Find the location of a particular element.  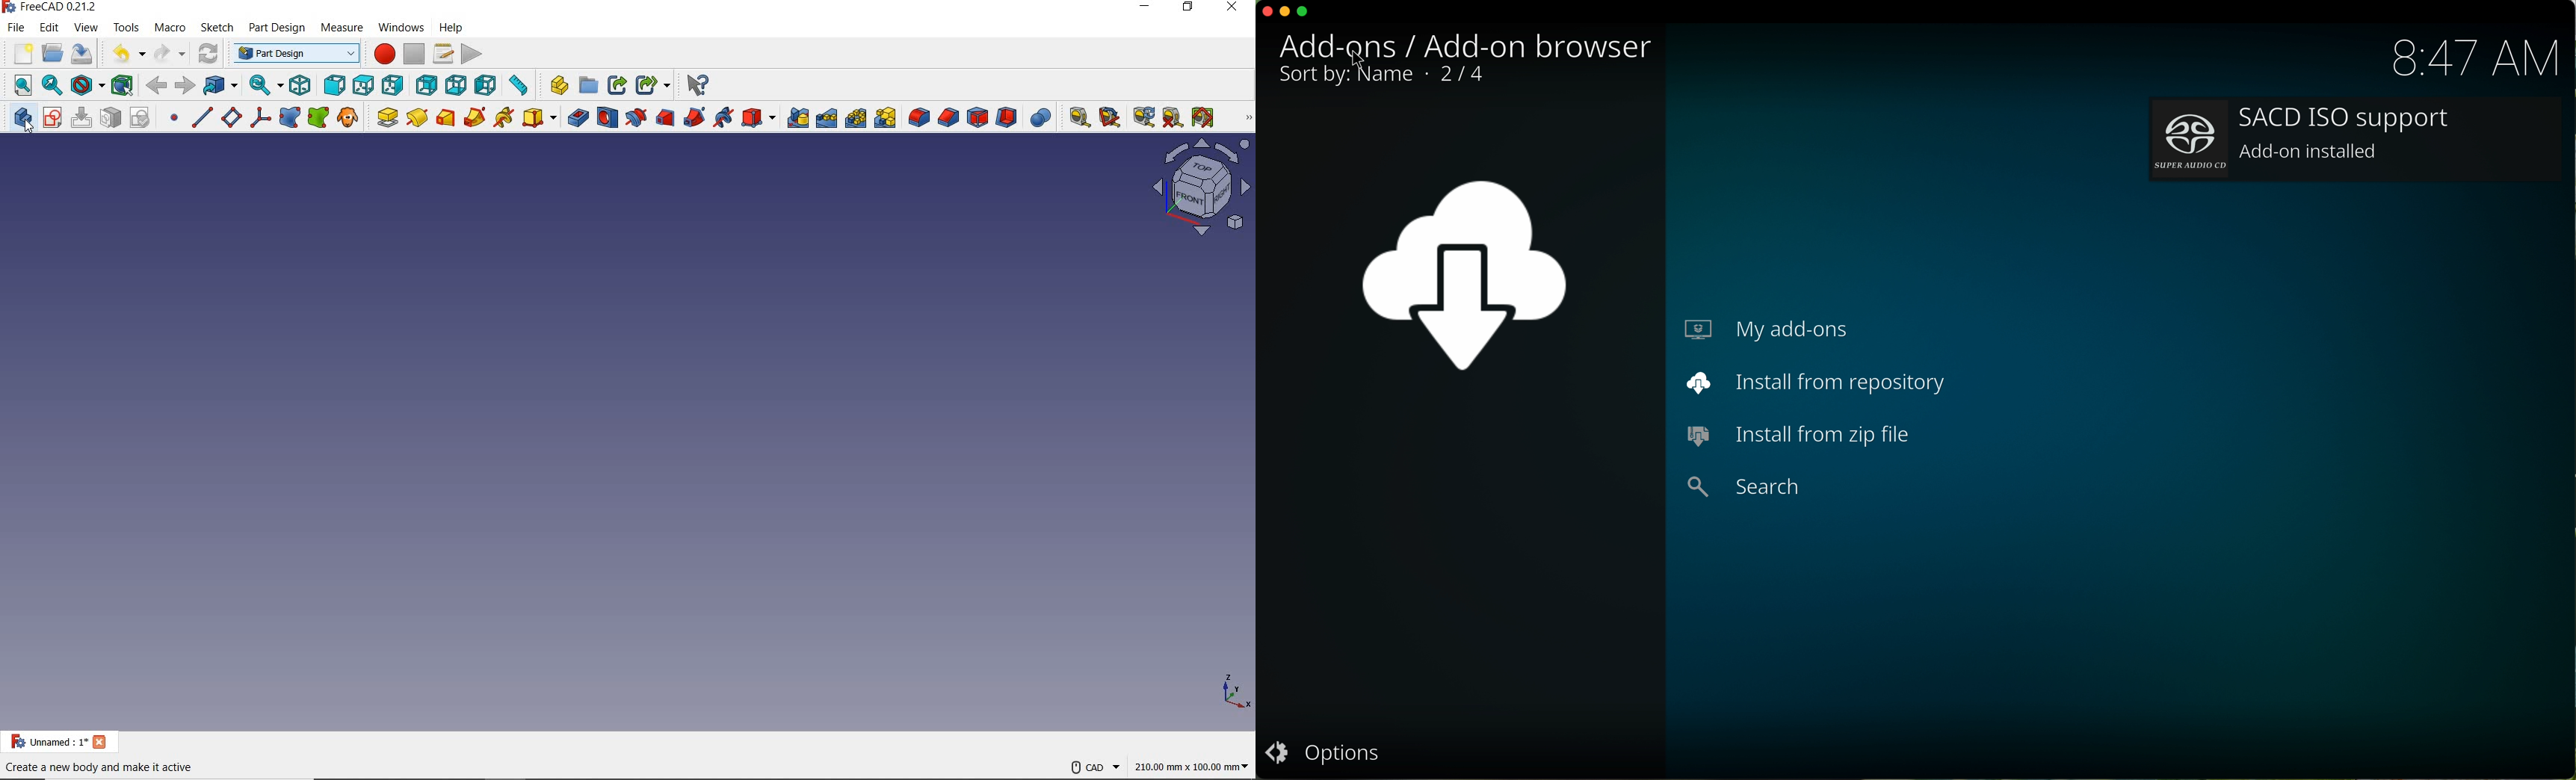

VALIDATE SKETCH is located at coordinates (140, 117).